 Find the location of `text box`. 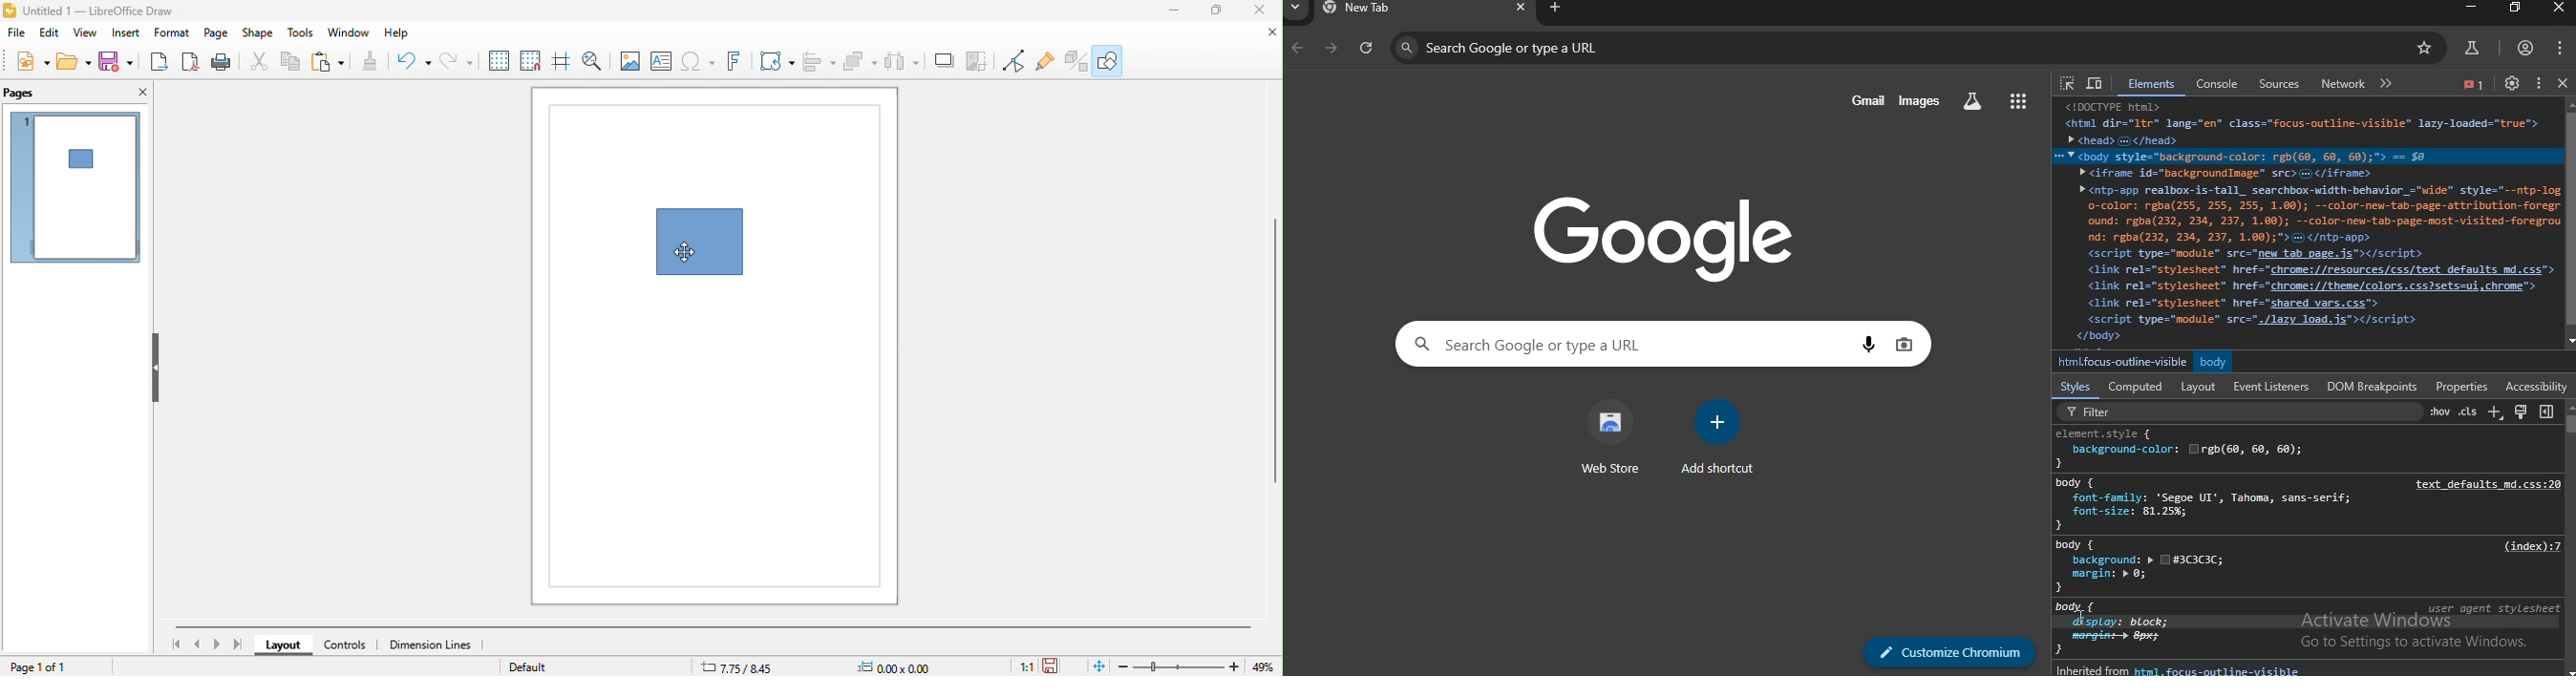

text box is located at coordinates (661, 62).